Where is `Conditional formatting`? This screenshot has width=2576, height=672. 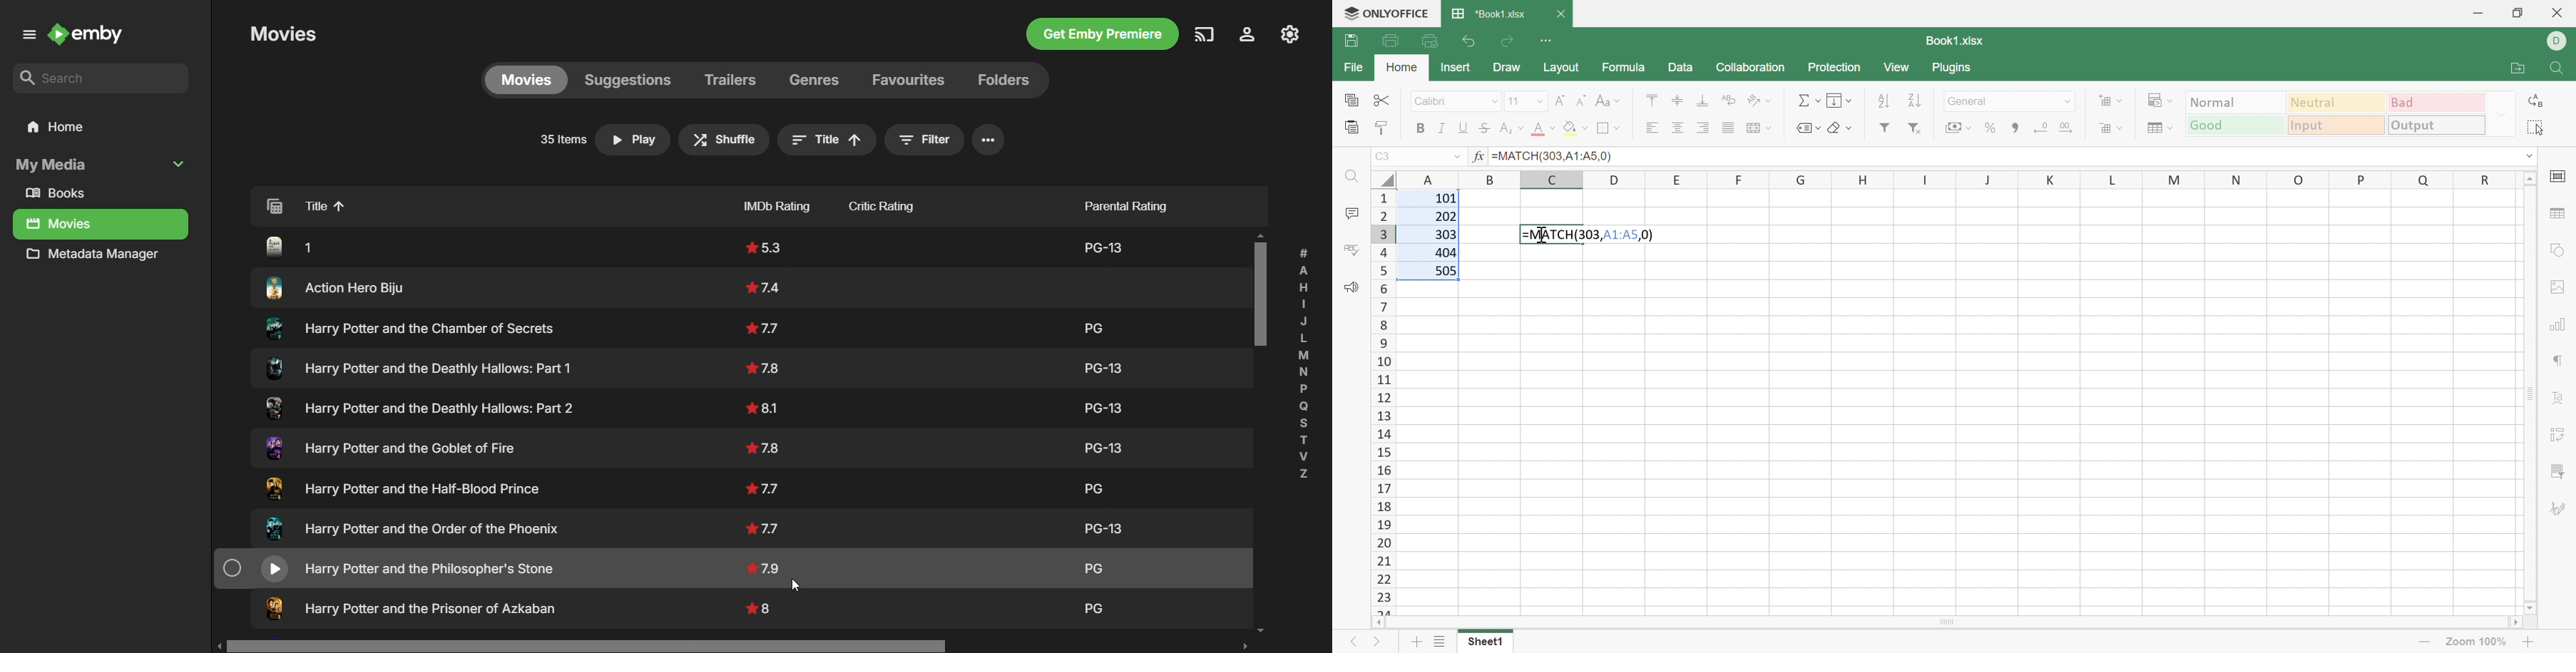
Conditional formatting is located at coordinates (2162, 101).